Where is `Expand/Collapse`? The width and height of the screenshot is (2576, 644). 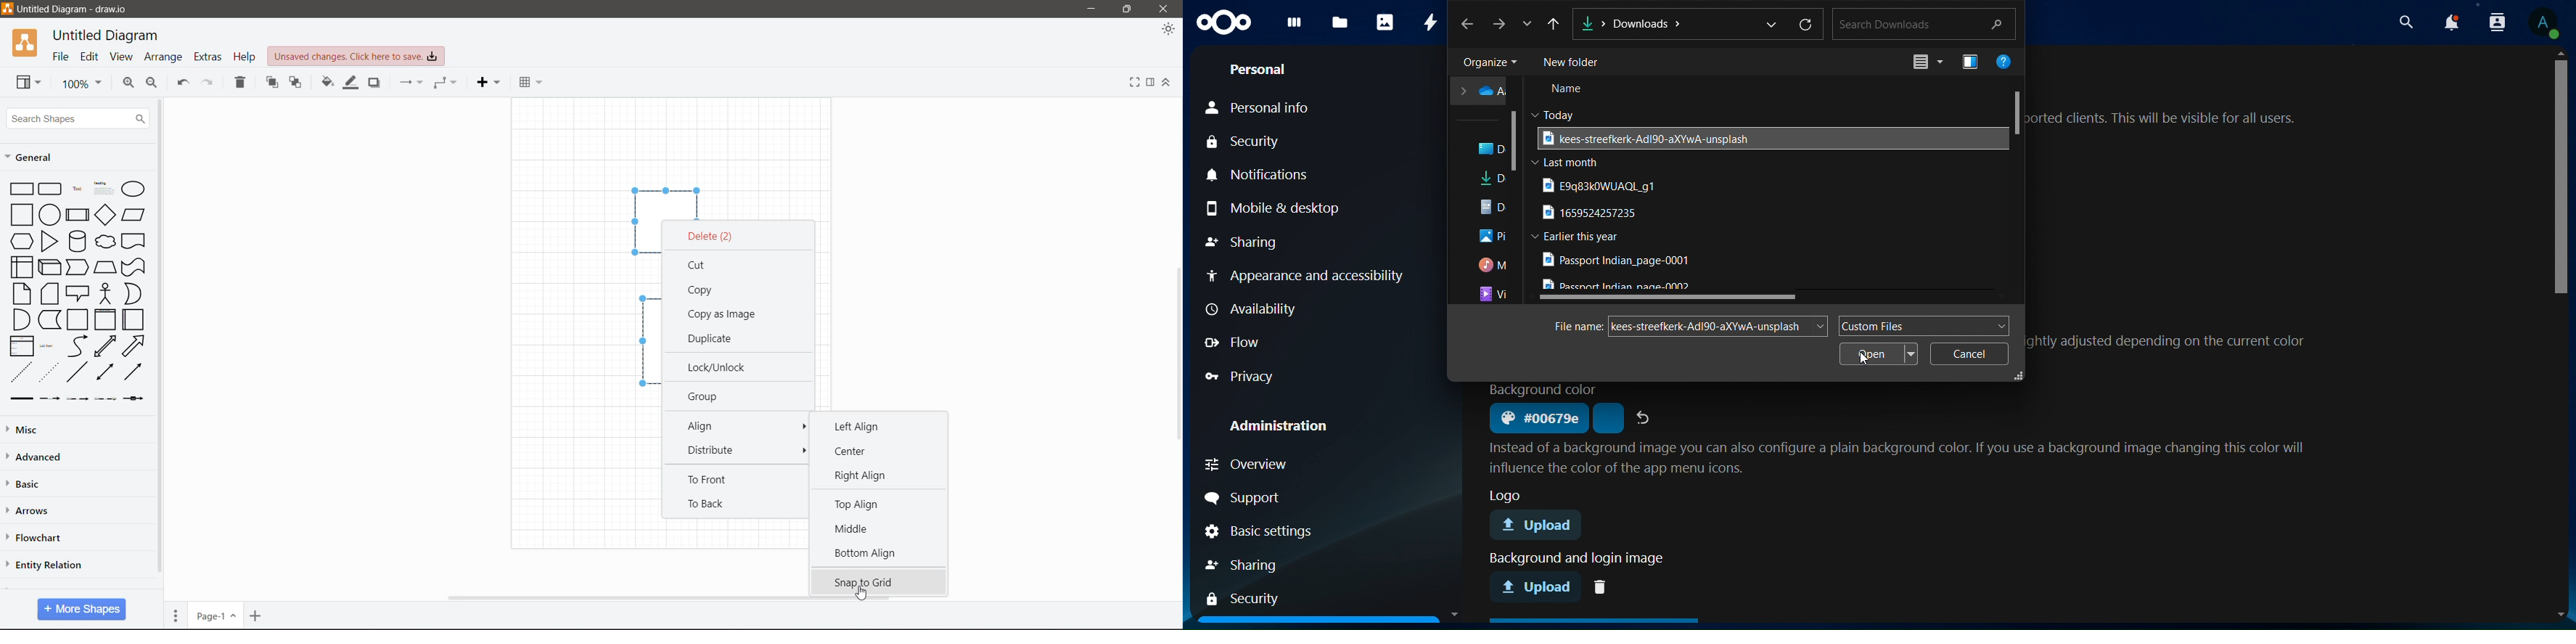
Expand/Collapse is located at coordinates (1168, 83).